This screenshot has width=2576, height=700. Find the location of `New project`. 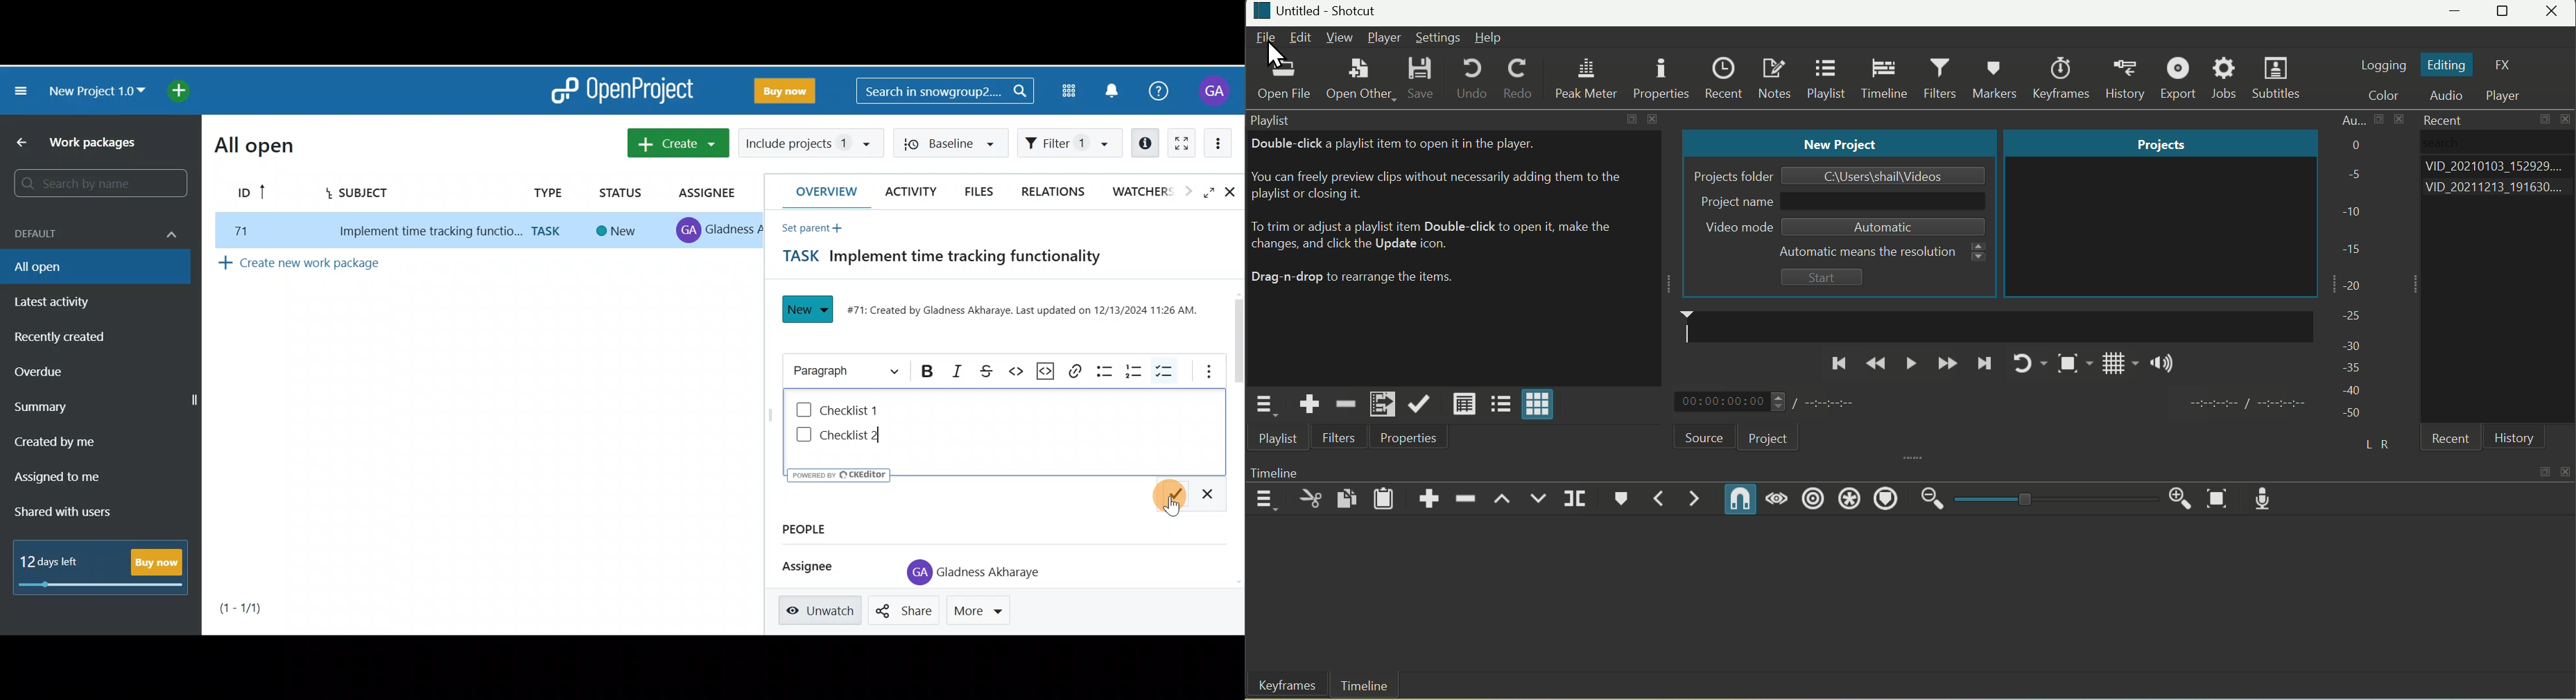

New project is located at coordinates (1842, 143).